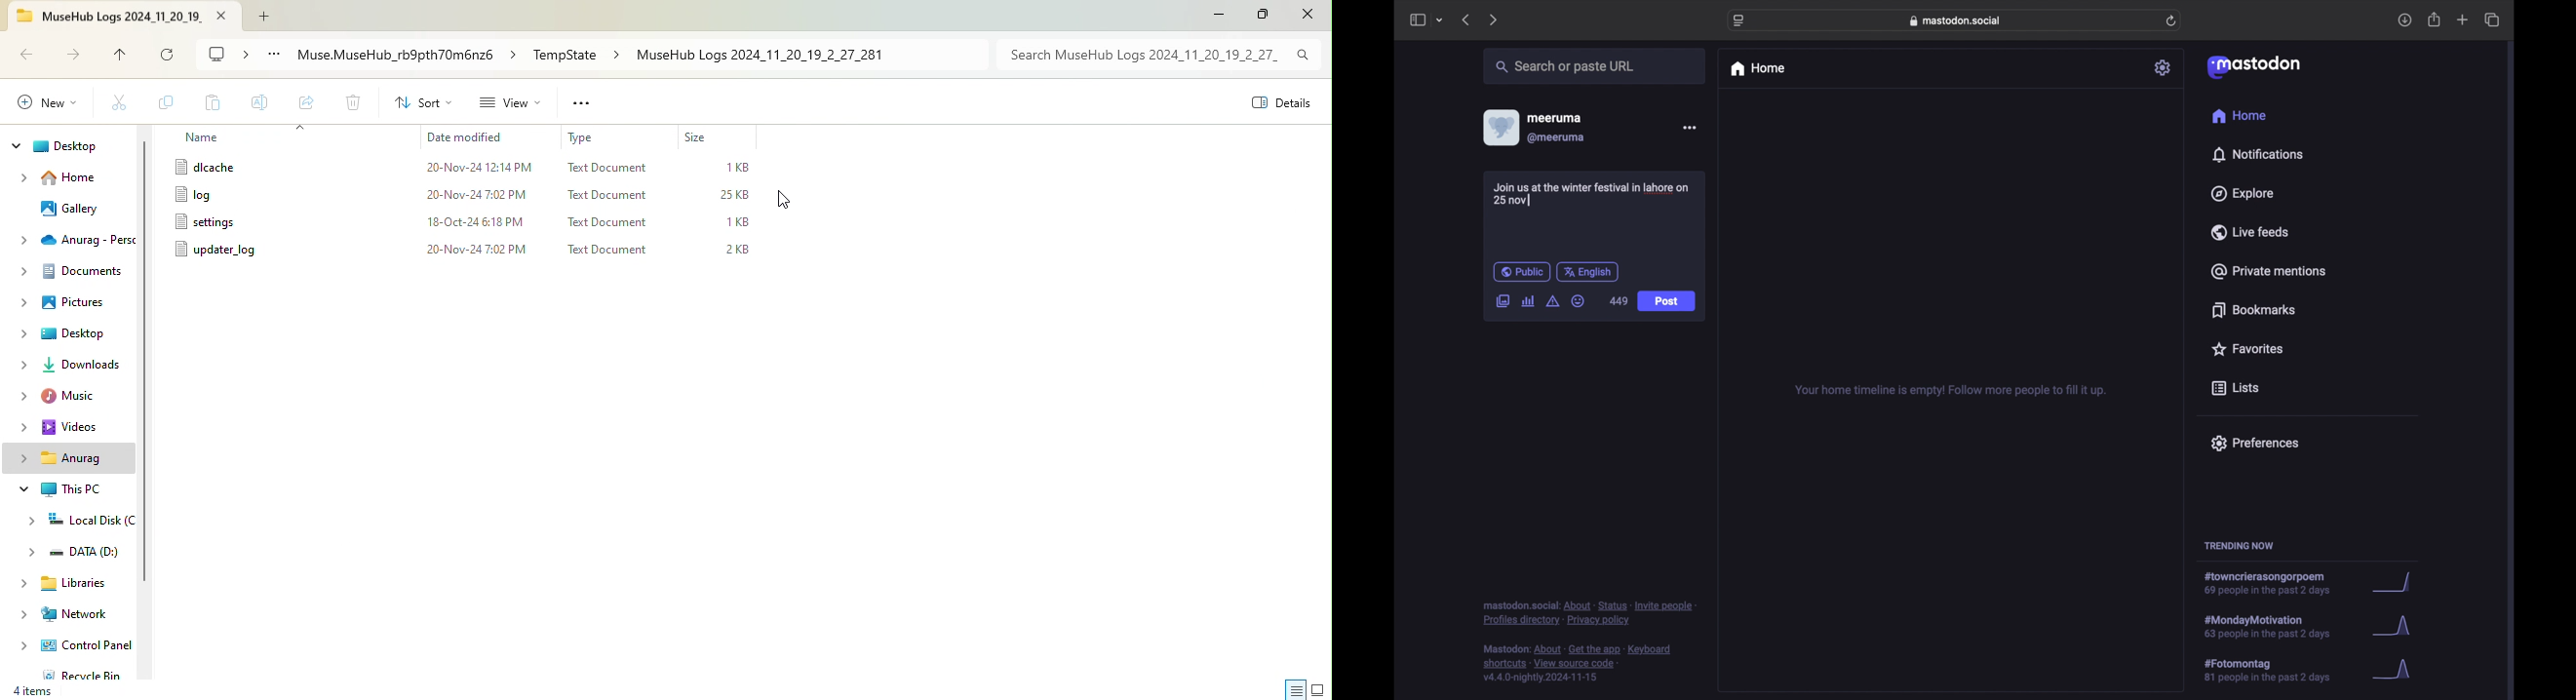  I want to click on Pictures, so click(57, 300).